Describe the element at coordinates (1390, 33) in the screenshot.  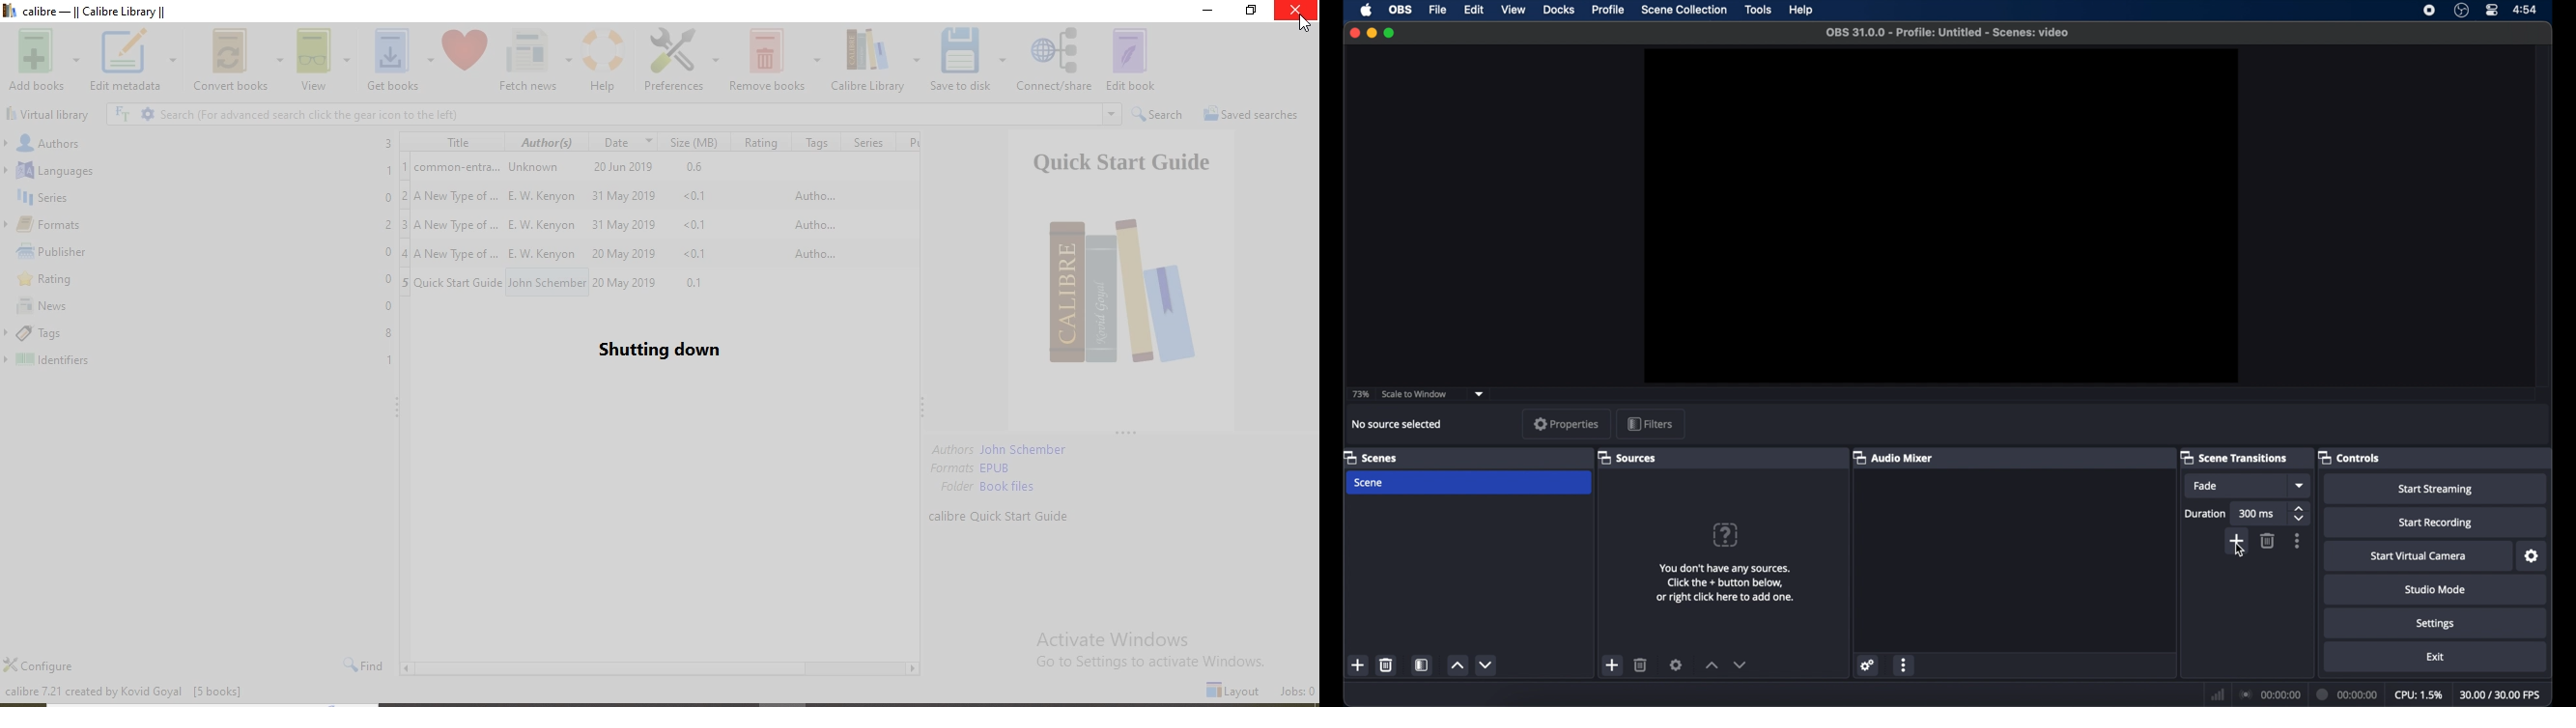
I see `maximize` at that location.